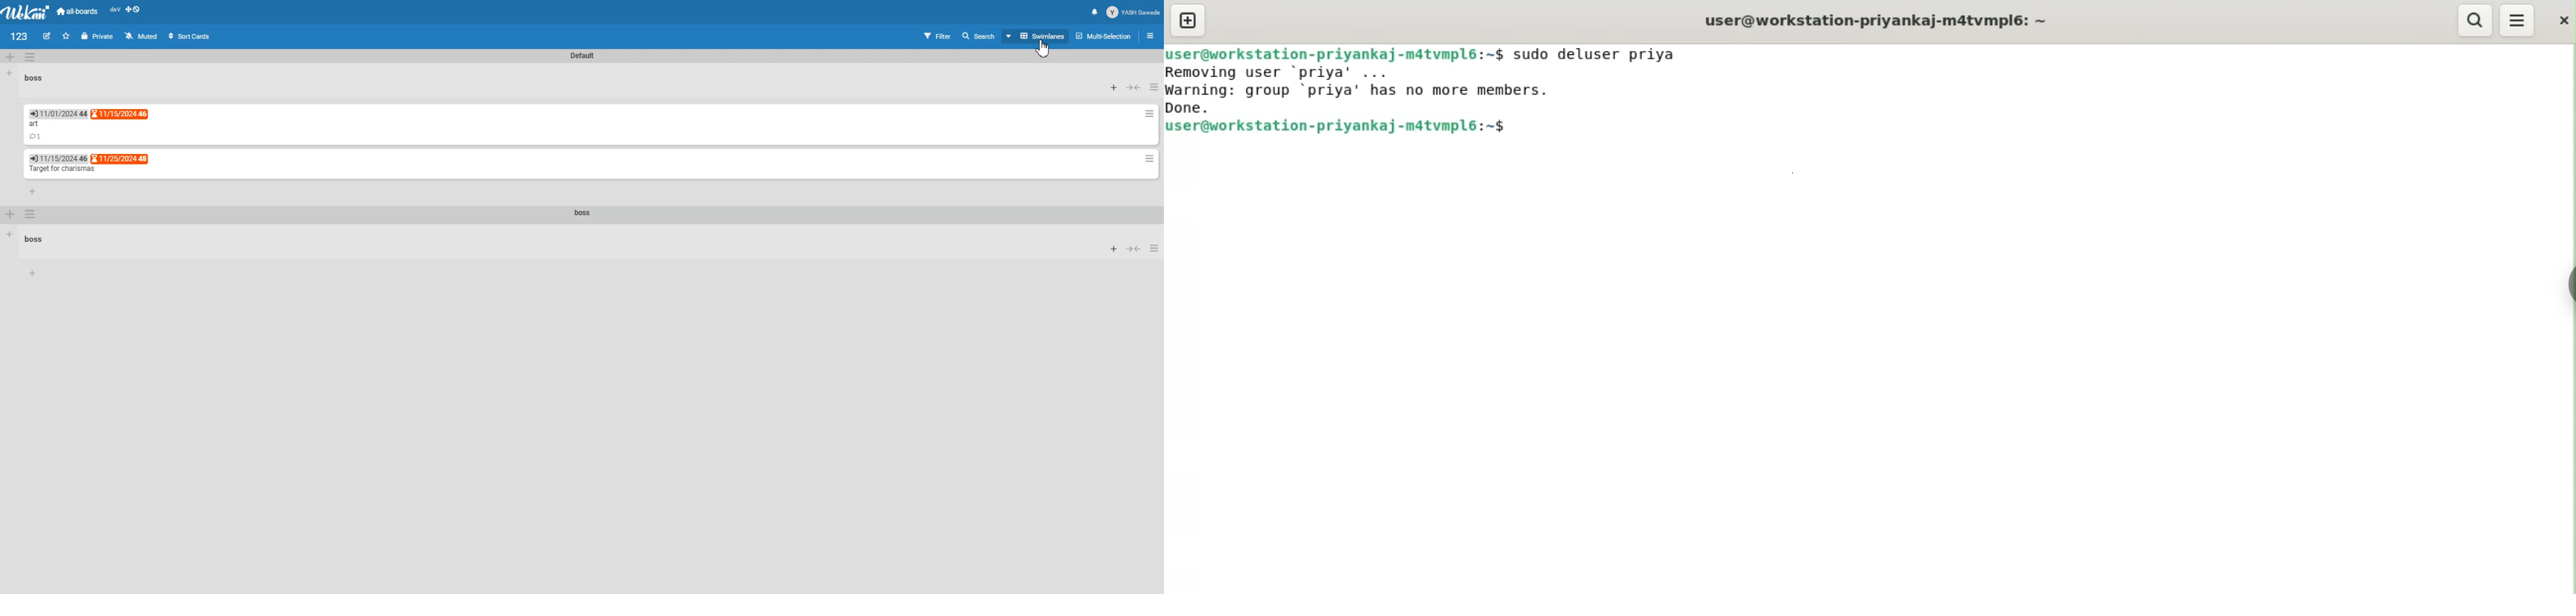 The width and height of the screenshot is (2576, 616). What do you see at coordinates (1189, 21) in the screenshot?
I see `new tab` at bounding box center [1189, 21].